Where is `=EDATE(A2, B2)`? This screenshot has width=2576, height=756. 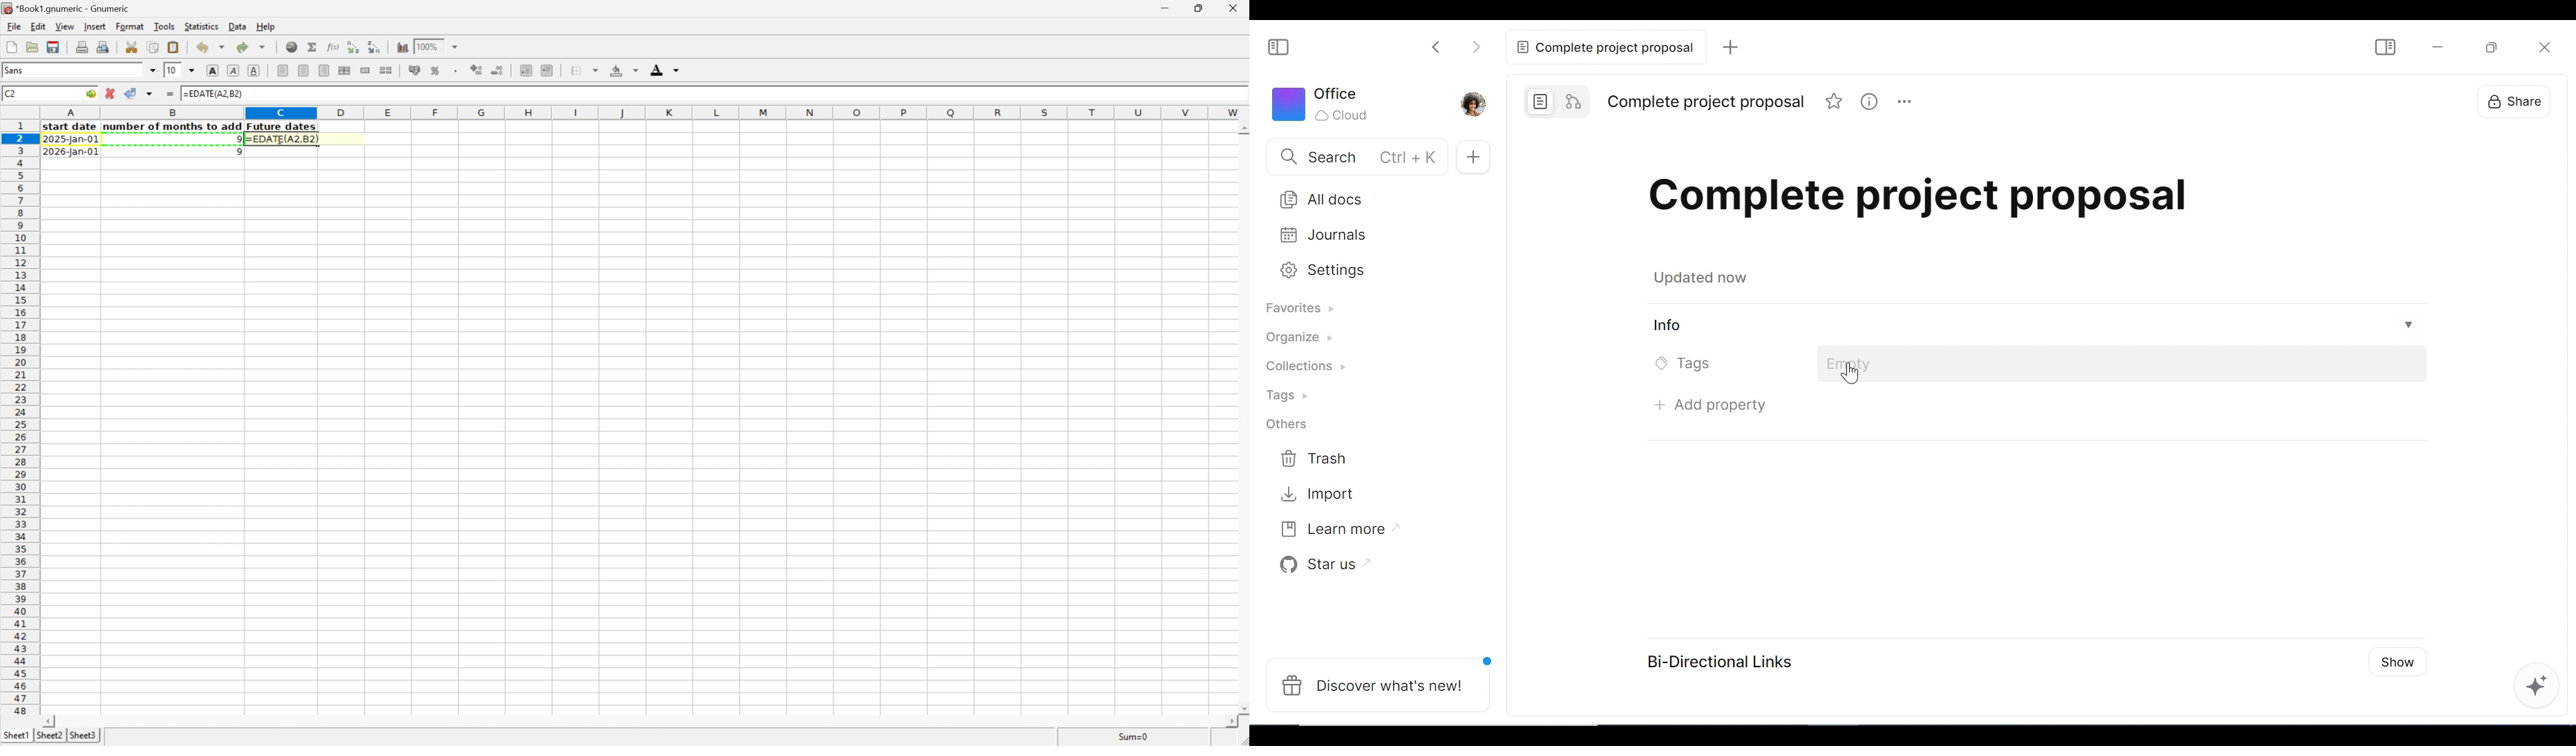 =EDATE(A2, B2) is located at coordinates (282, 140).